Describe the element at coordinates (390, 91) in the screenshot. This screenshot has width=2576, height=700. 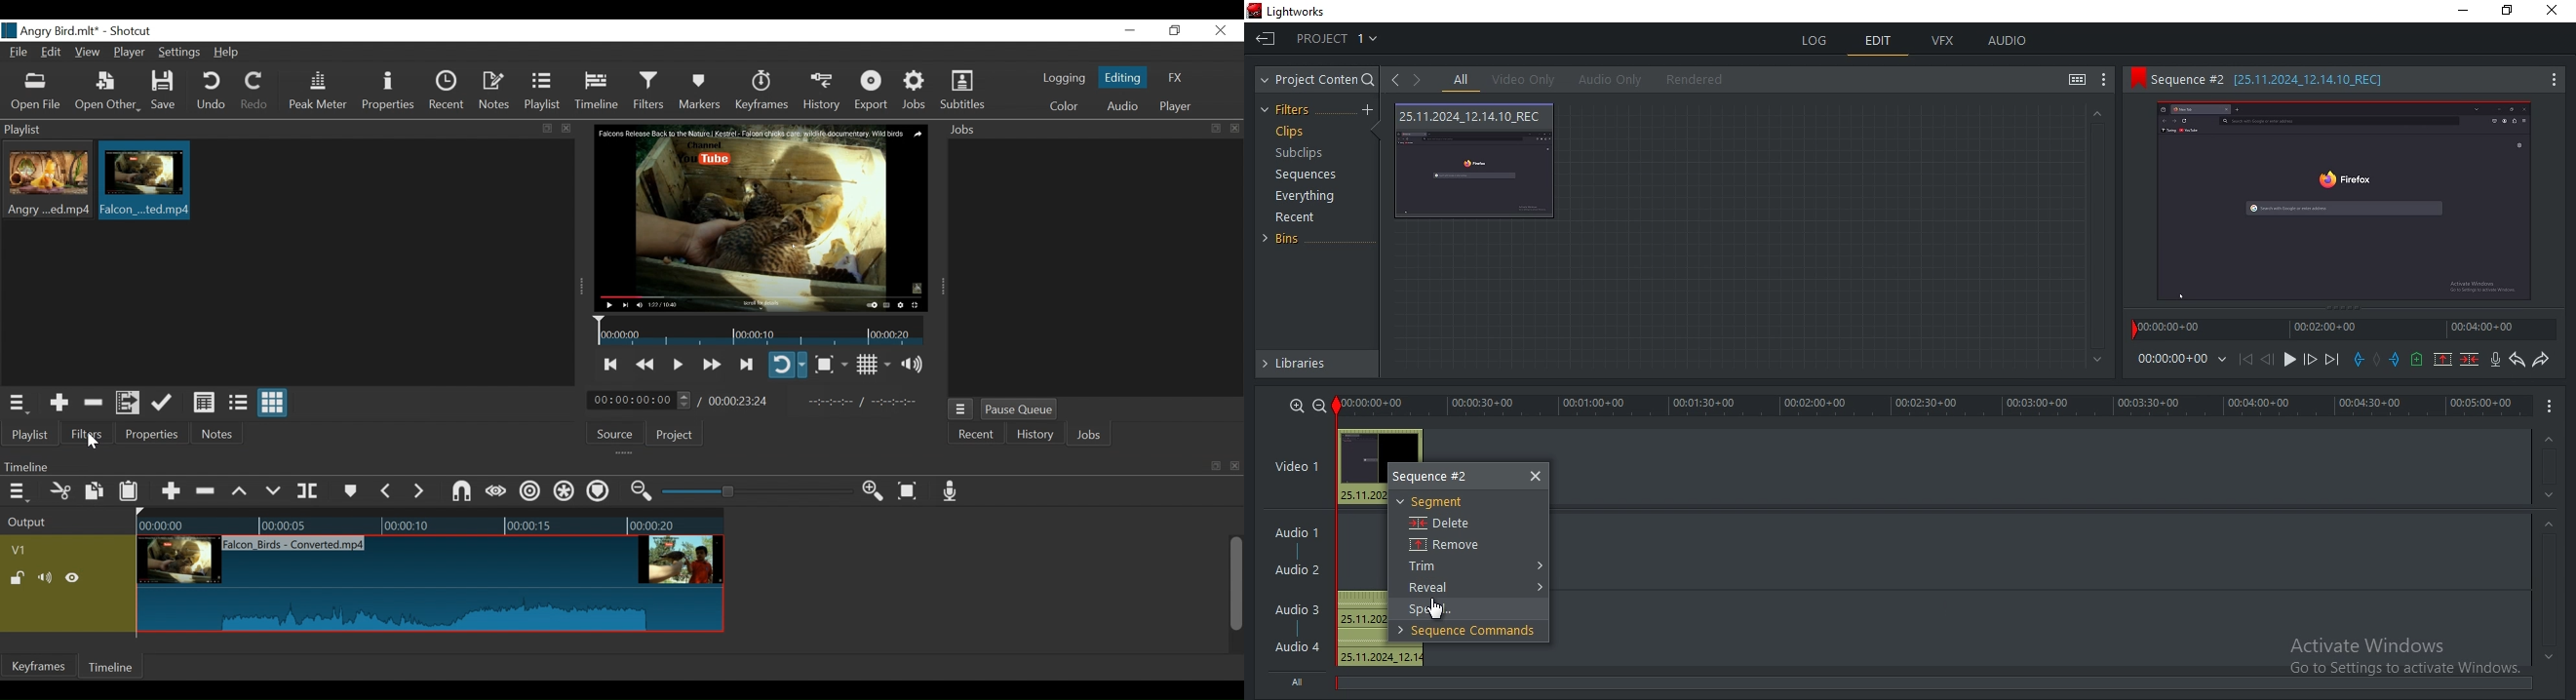
I see `Properties` at that location.